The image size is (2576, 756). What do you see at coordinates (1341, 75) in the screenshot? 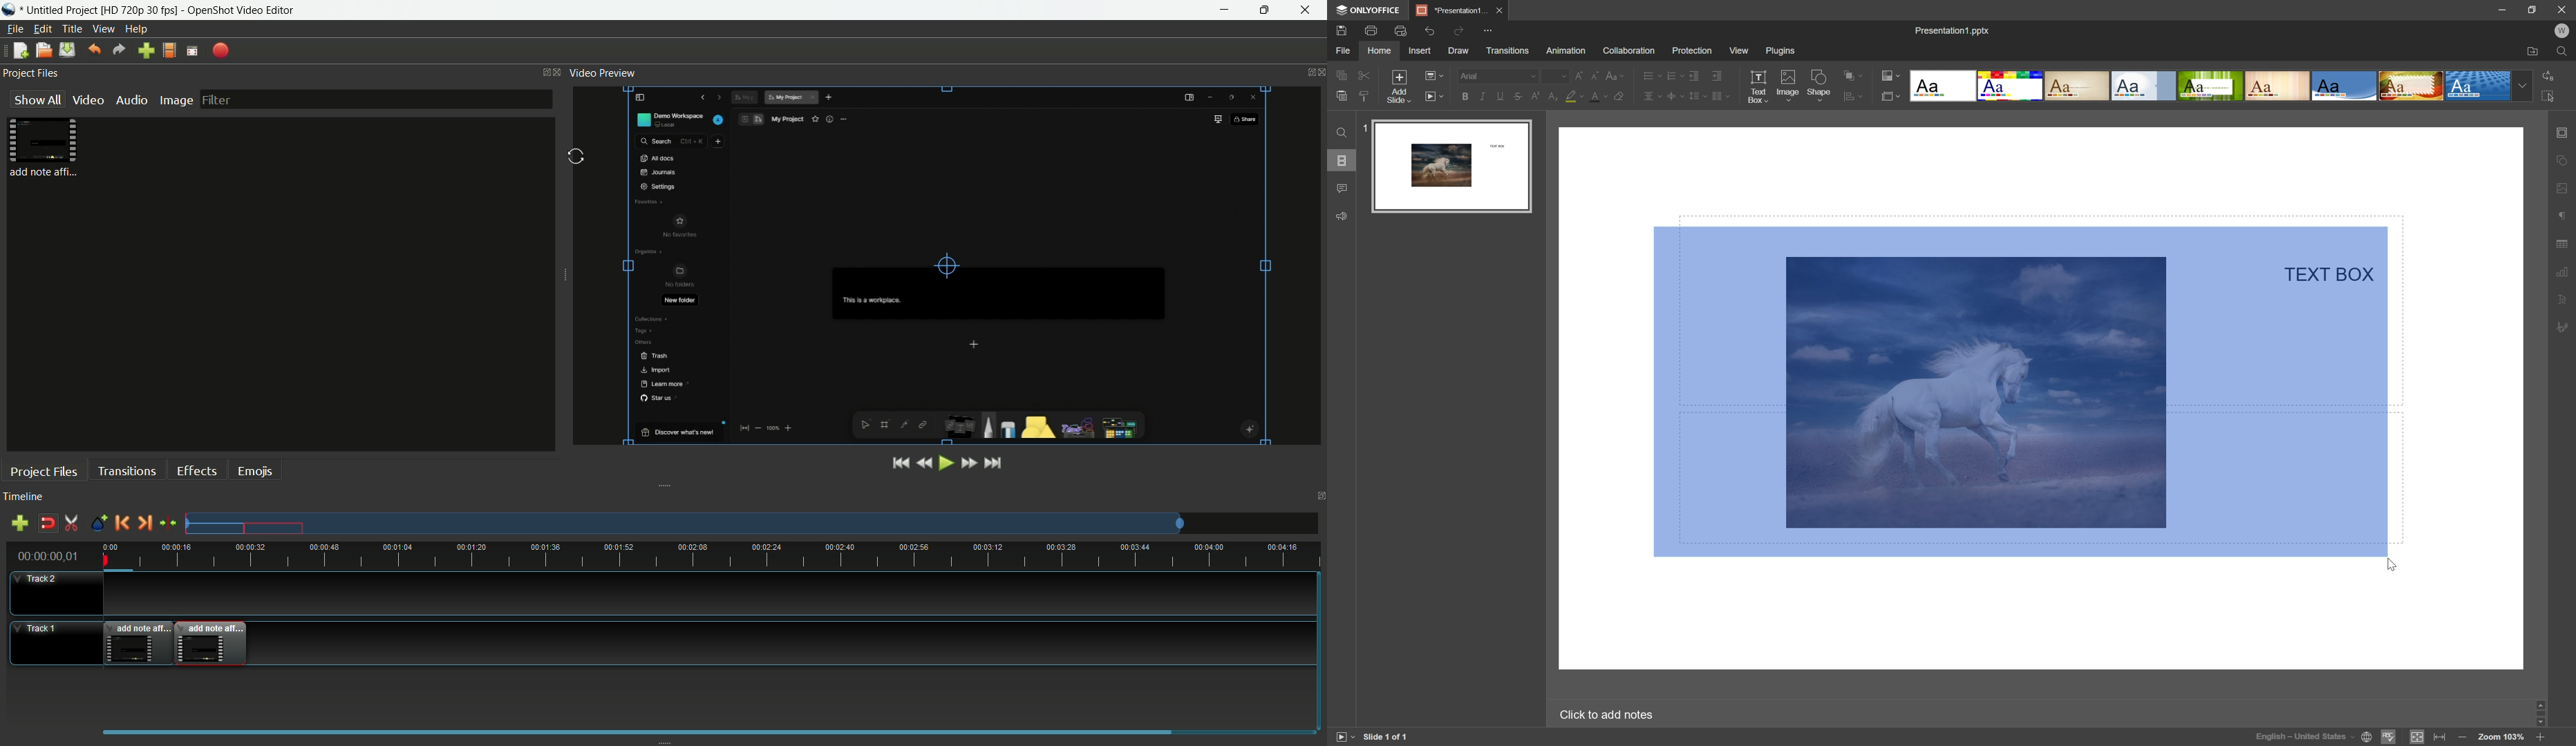
I see `copy` at bounding box center [1341, 75].